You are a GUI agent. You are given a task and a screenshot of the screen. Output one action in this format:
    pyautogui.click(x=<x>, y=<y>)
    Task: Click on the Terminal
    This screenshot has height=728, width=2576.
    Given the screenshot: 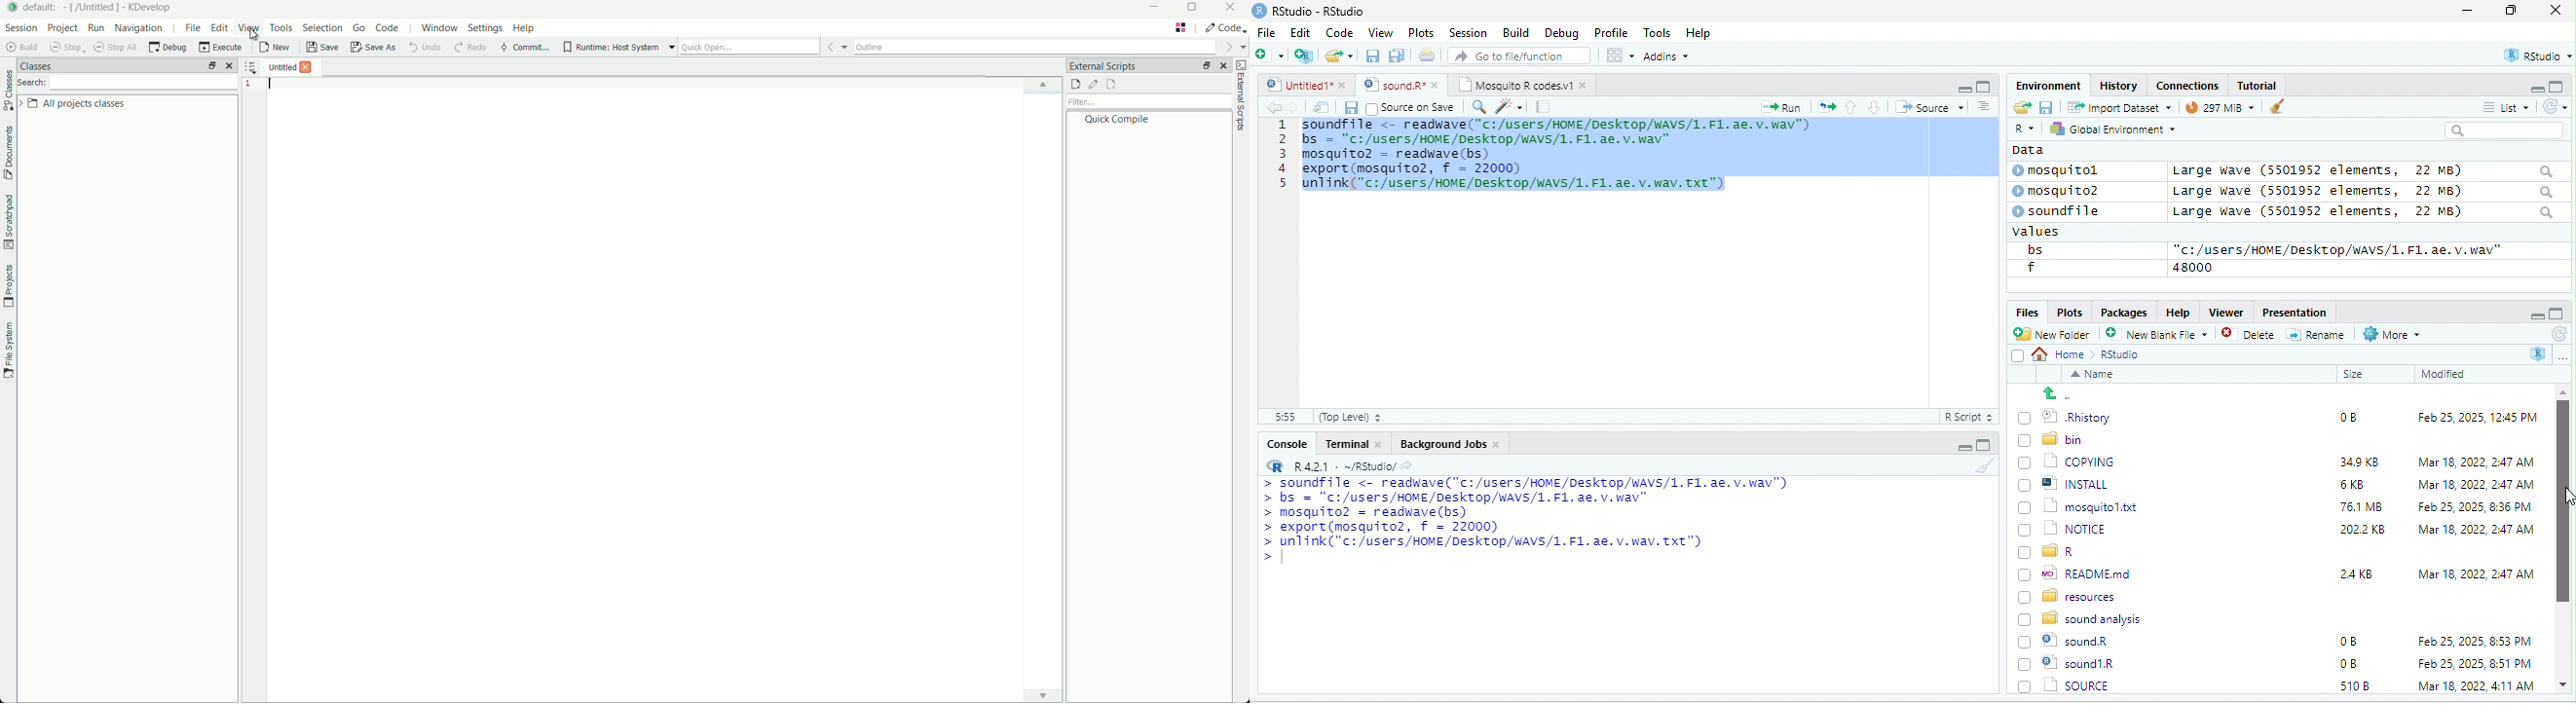 What is the action you would take?
    pyautogui.click(x=1354, y=443)
    